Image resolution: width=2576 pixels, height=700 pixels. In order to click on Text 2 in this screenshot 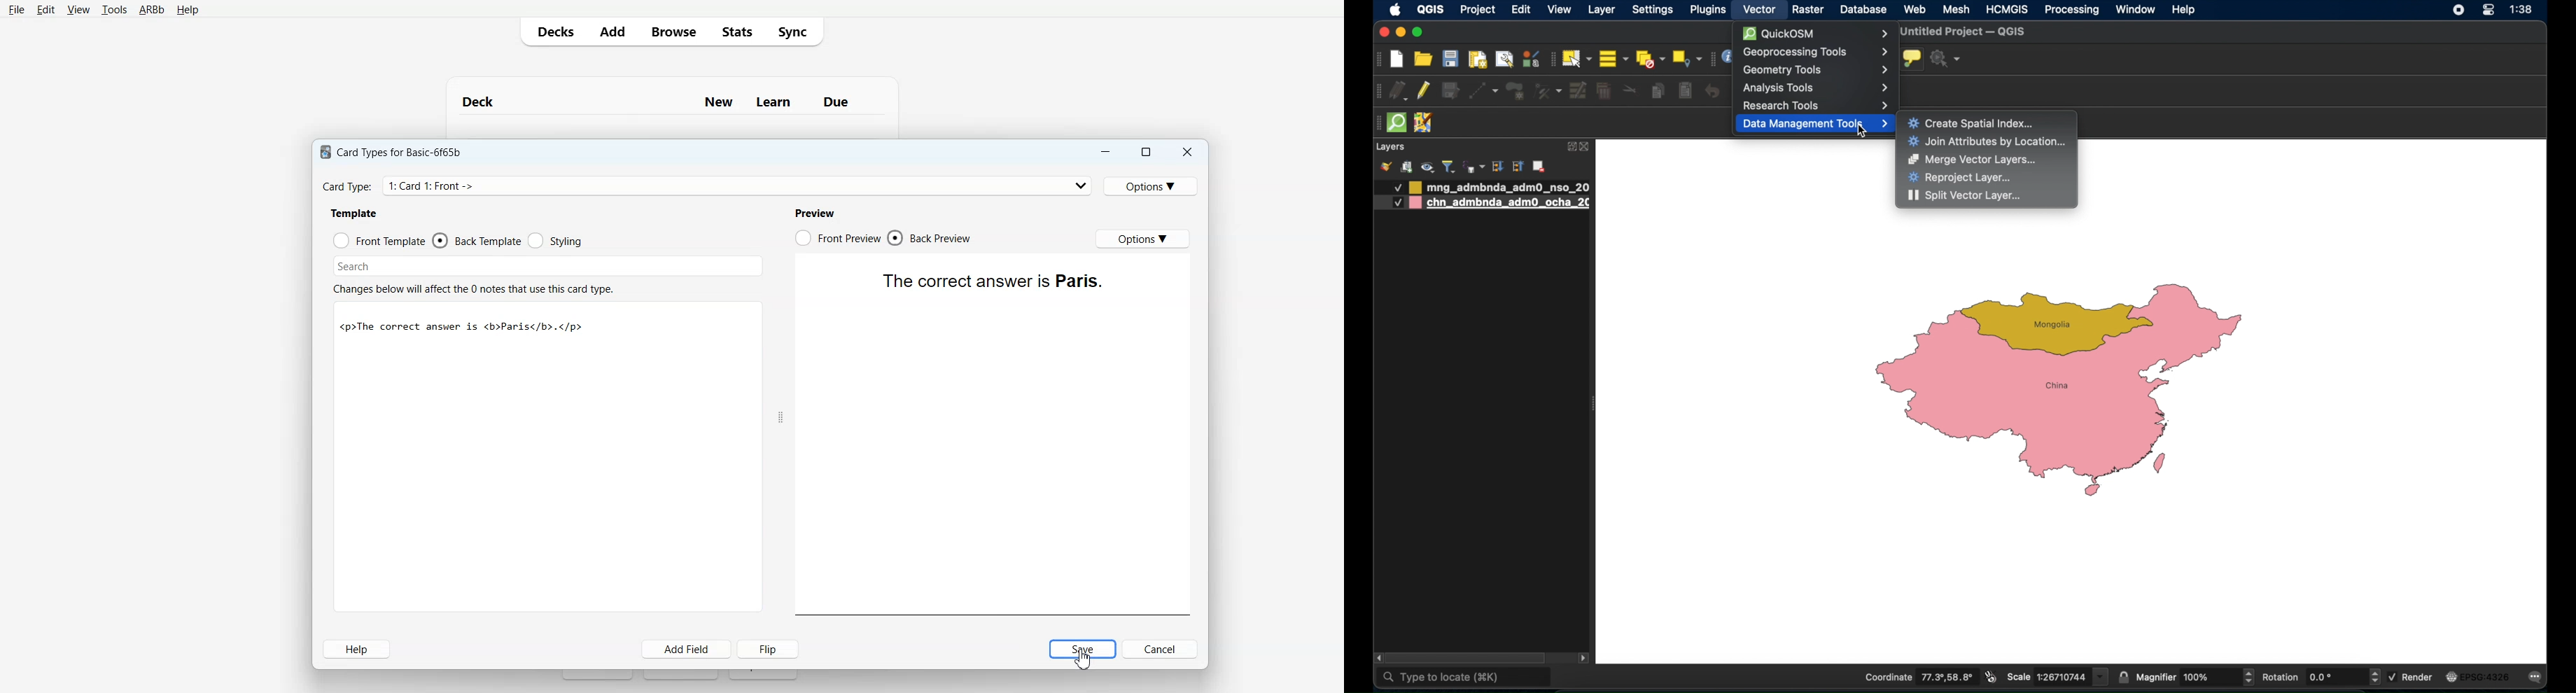, I will do `click(354, 213)`.